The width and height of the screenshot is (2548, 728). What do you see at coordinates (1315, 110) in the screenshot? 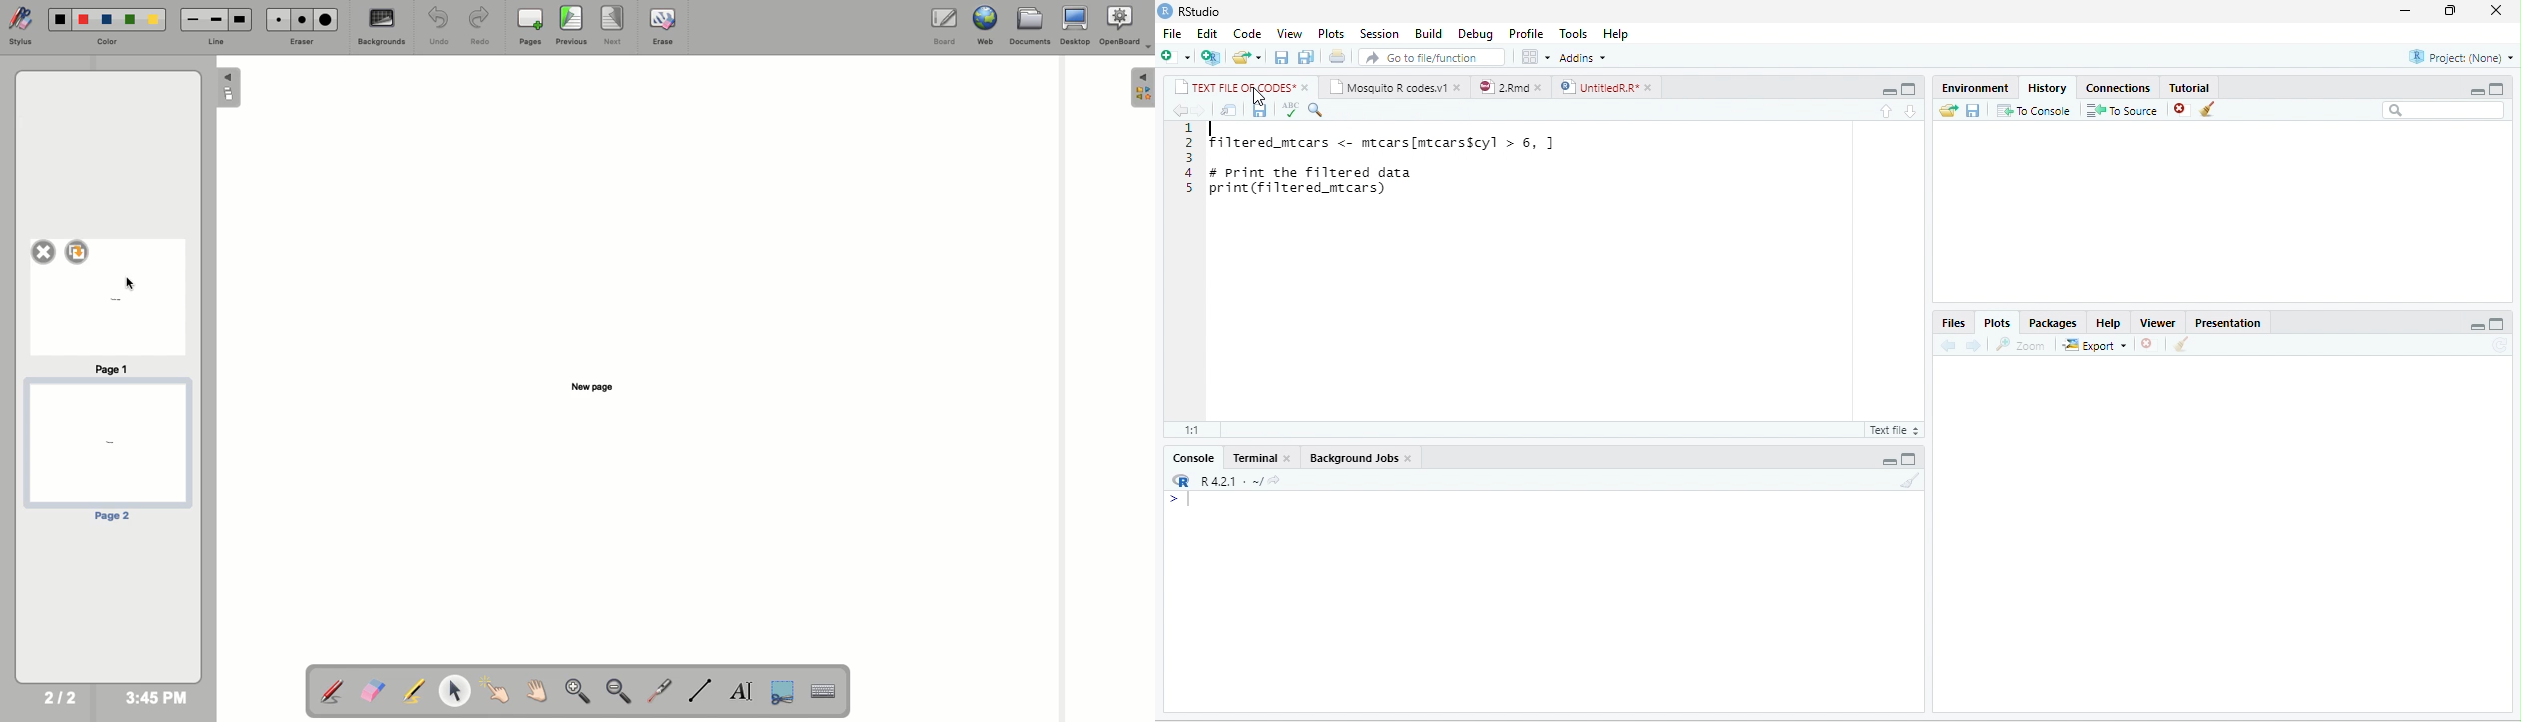
I see `search` at bounding box center [1315, 110].